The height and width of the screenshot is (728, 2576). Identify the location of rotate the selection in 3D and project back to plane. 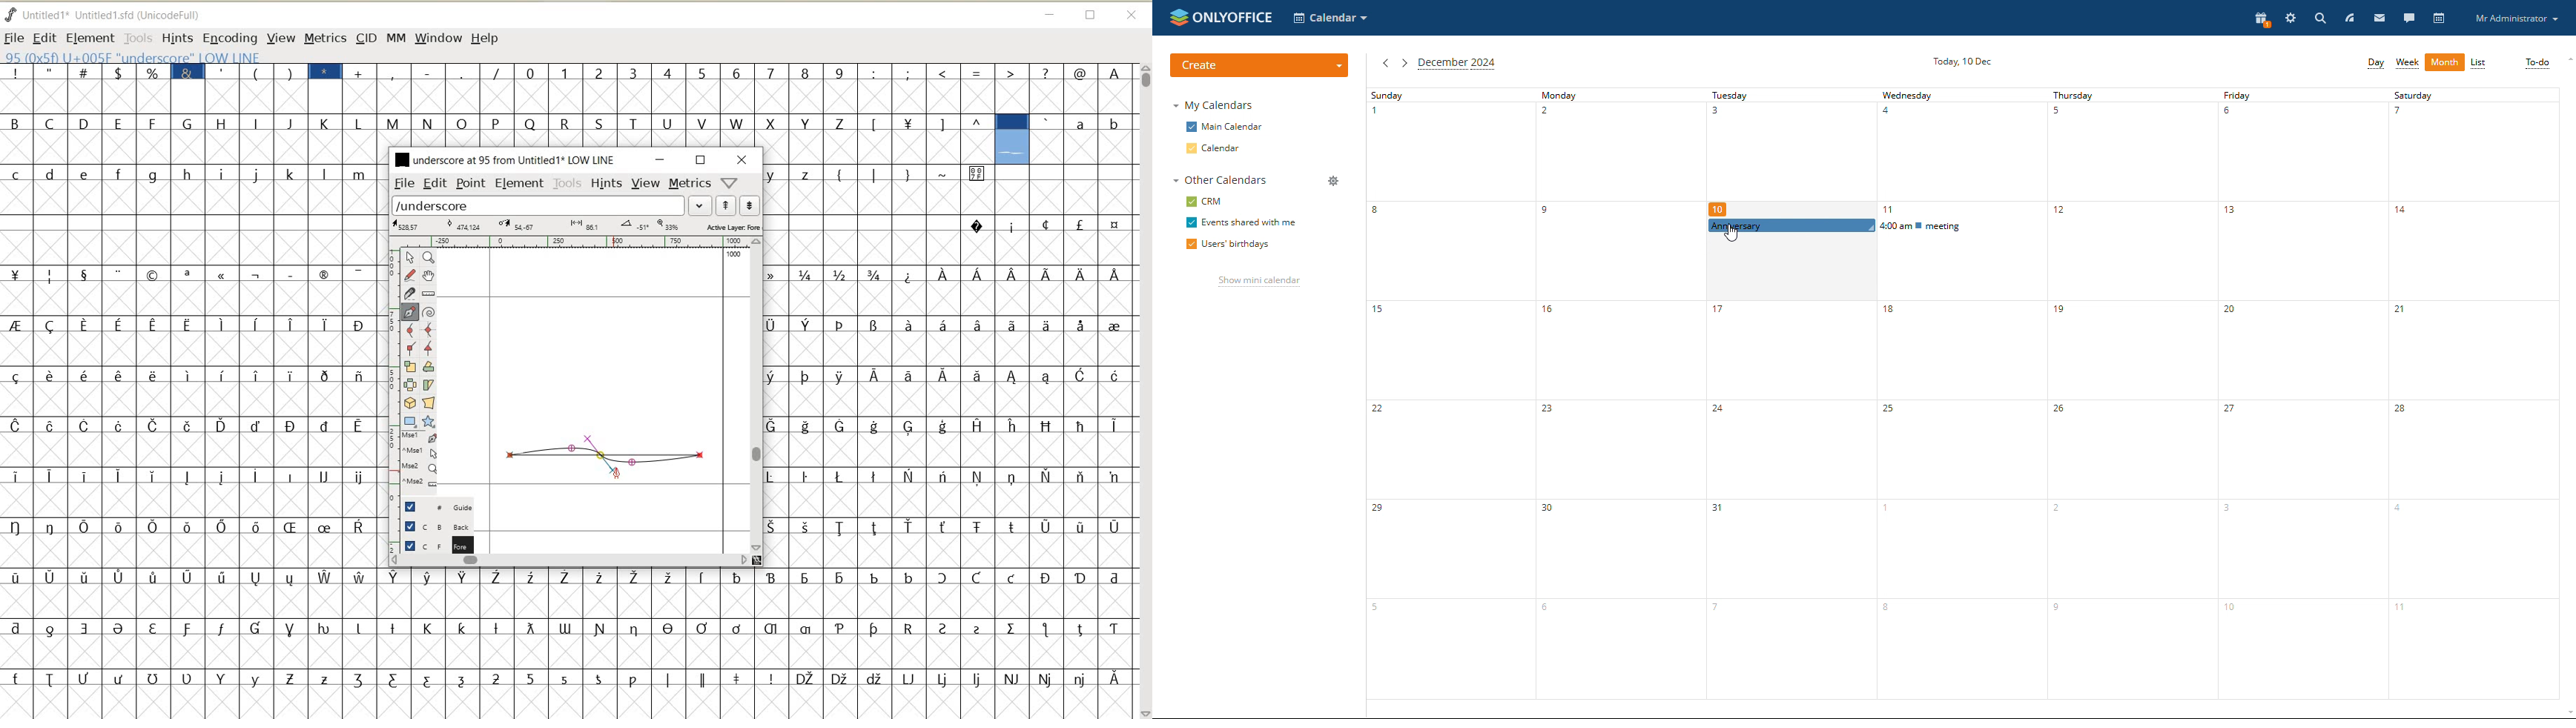
(409, 402).